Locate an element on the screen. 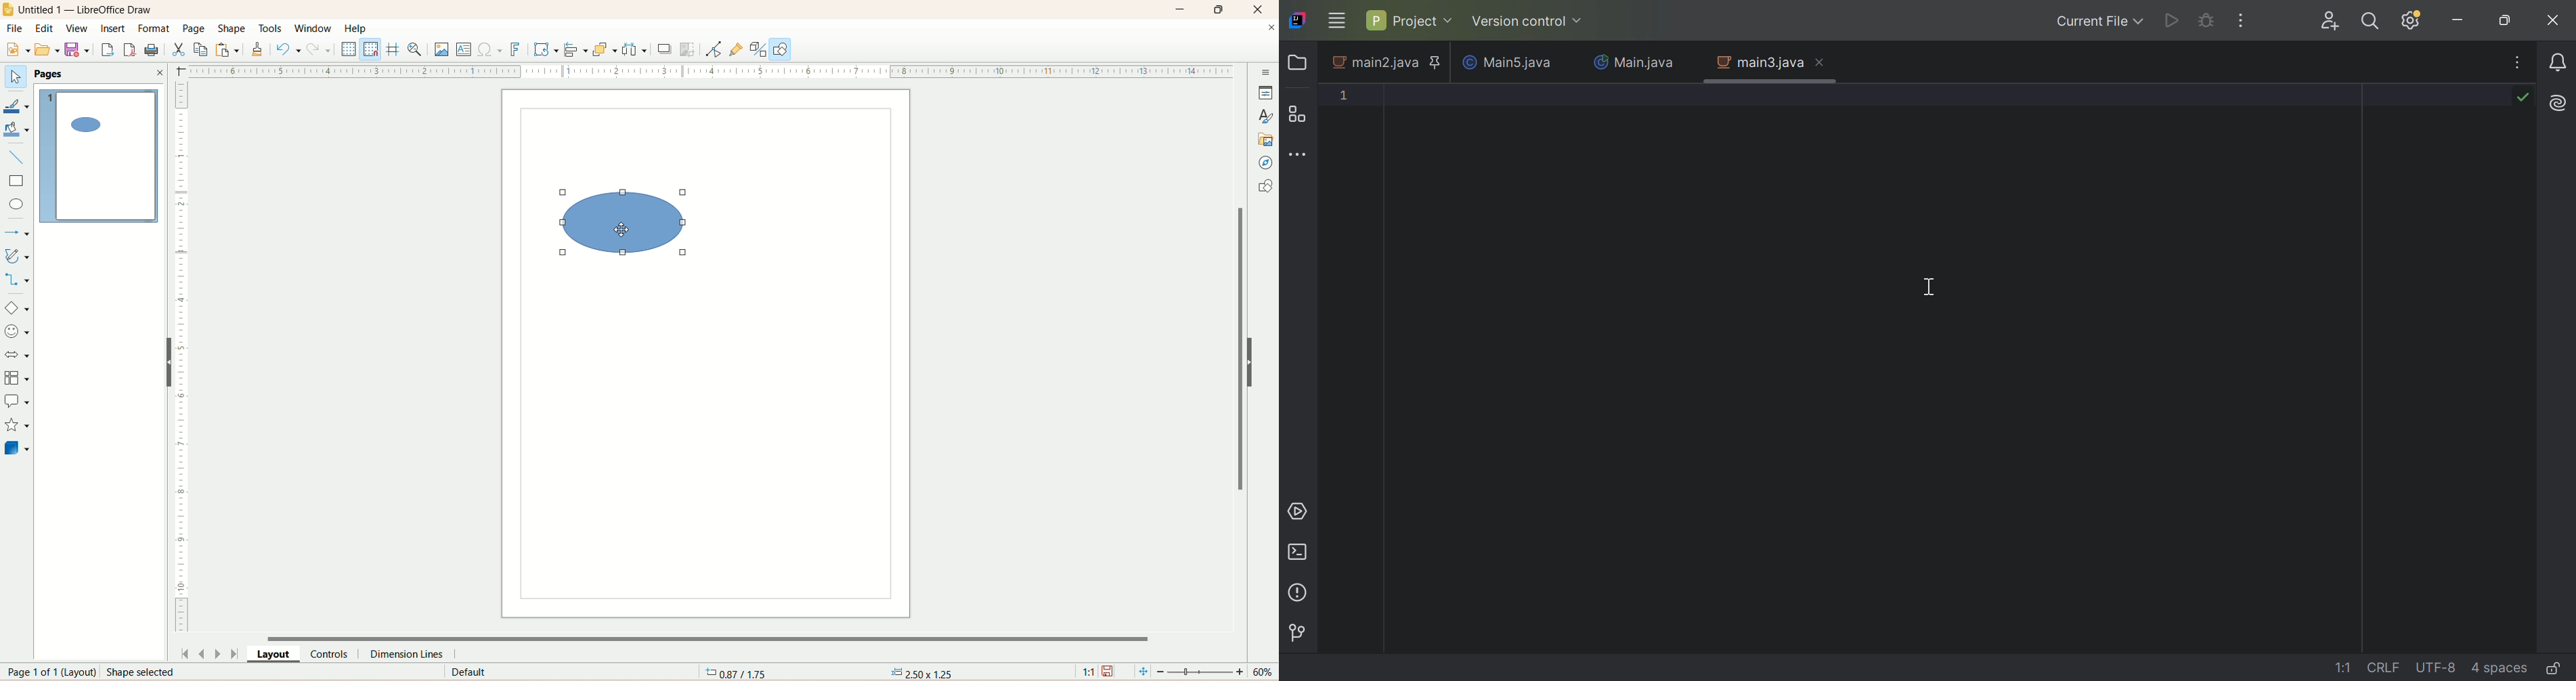  scale bar is located at coordinates (182, 358).